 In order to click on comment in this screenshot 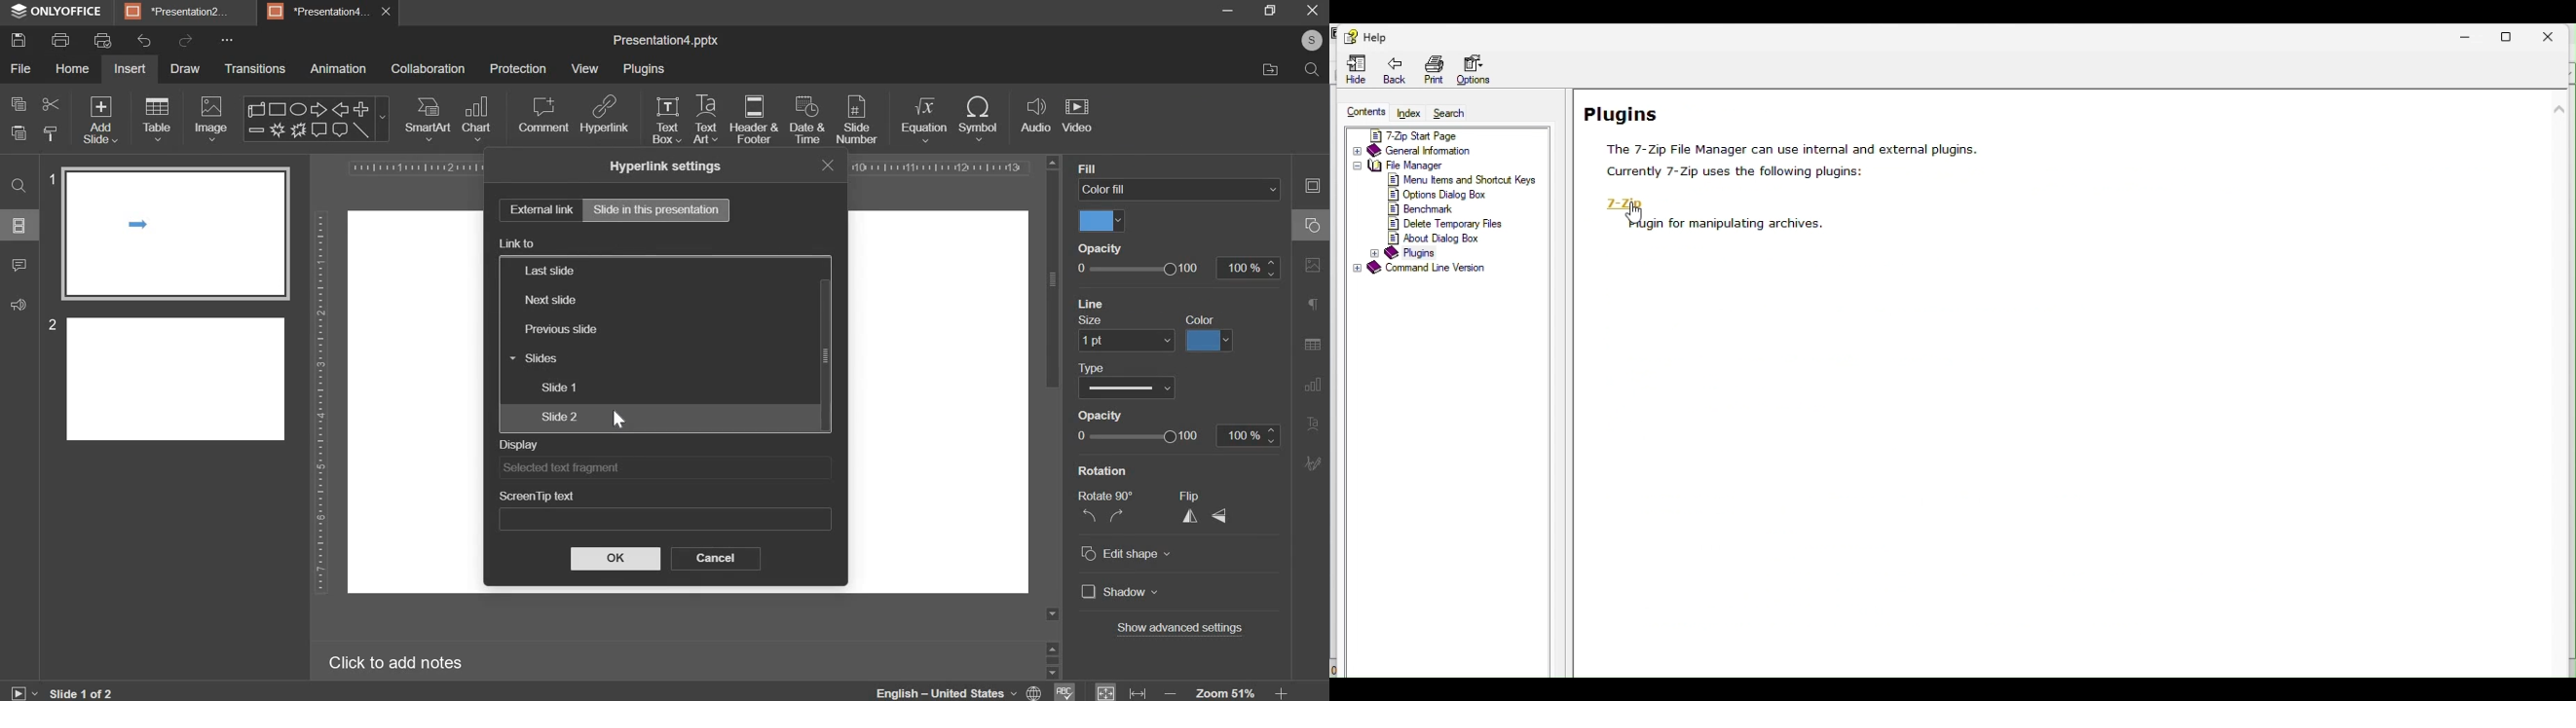, I will do `click(543, 115)`.